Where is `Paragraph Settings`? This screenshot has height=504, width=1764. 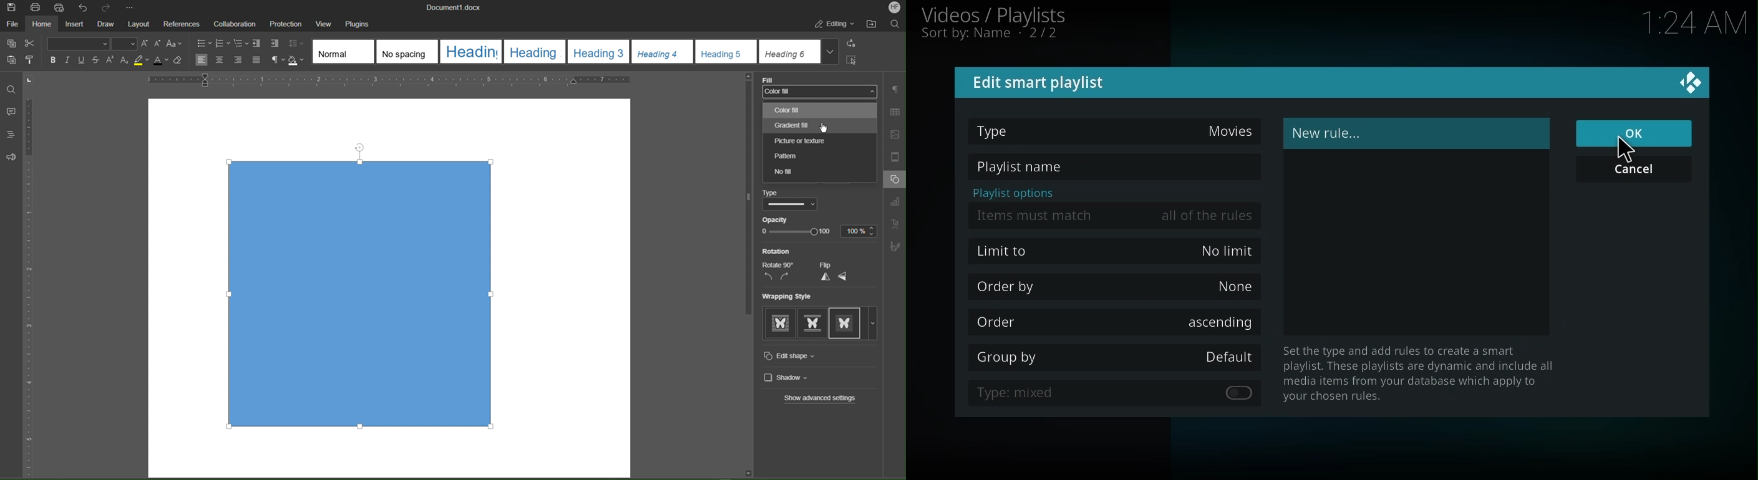
Paragraph Settings is located at coordinates (896, 89).